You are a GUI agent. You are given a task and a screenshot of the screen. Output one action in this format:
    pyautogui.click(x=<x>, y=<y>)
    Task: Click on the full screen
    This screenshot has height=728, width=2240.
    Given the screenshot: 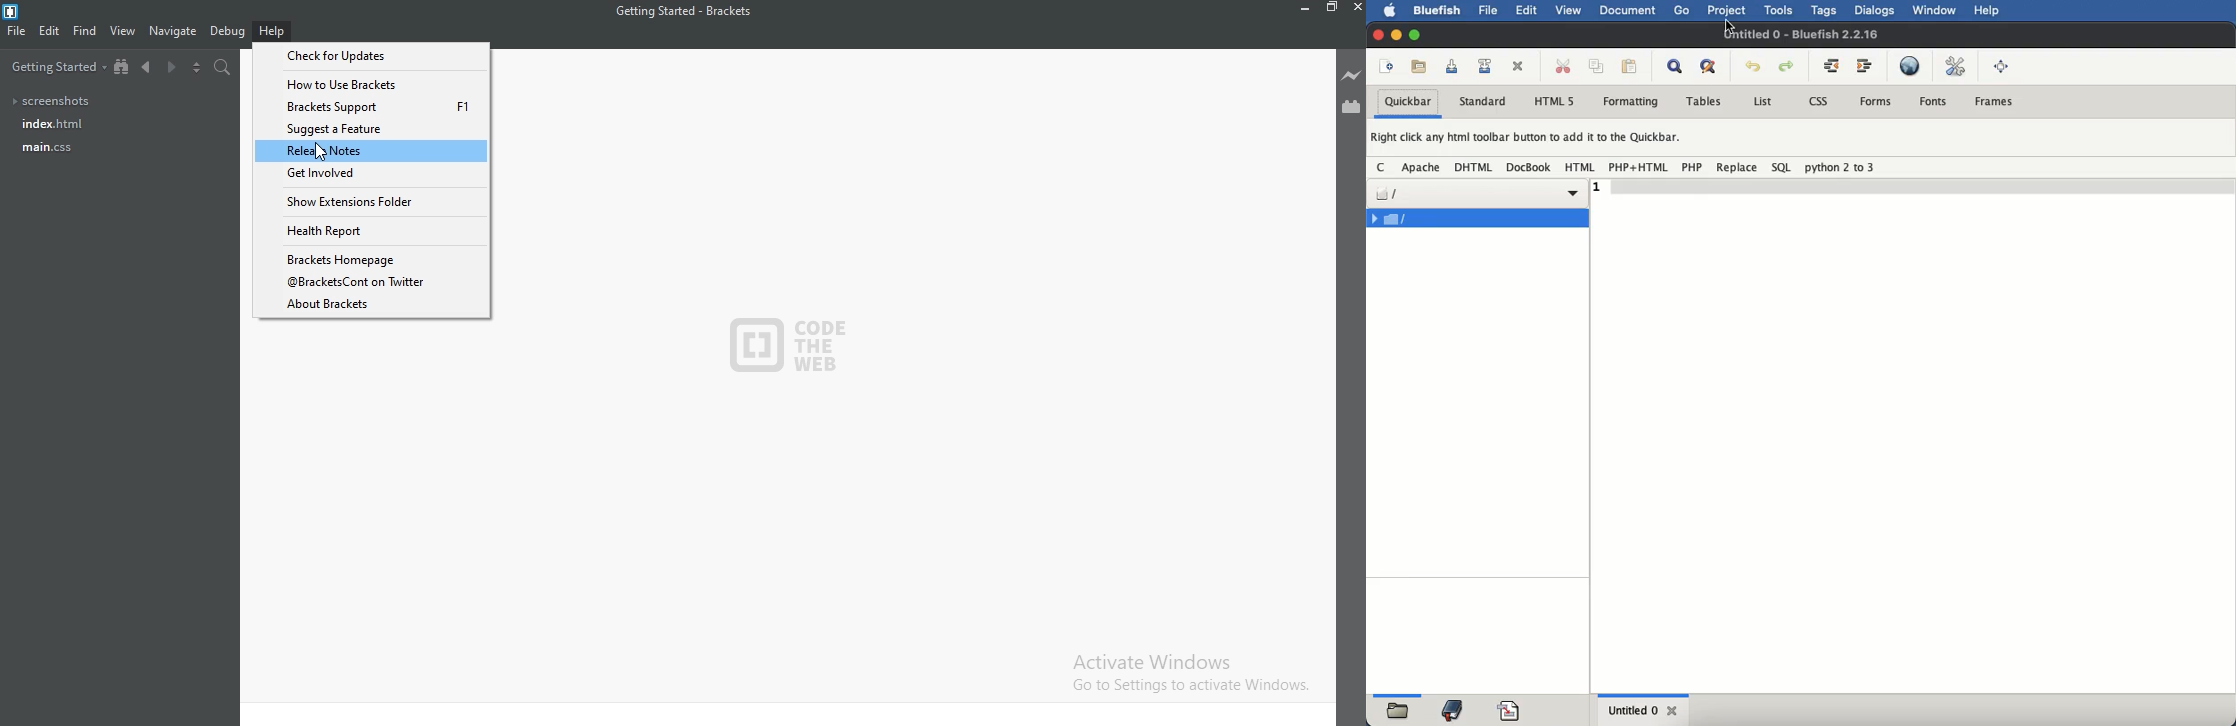 What is the action you would take?
    pyautogui.click(x=2003, y=65)
    